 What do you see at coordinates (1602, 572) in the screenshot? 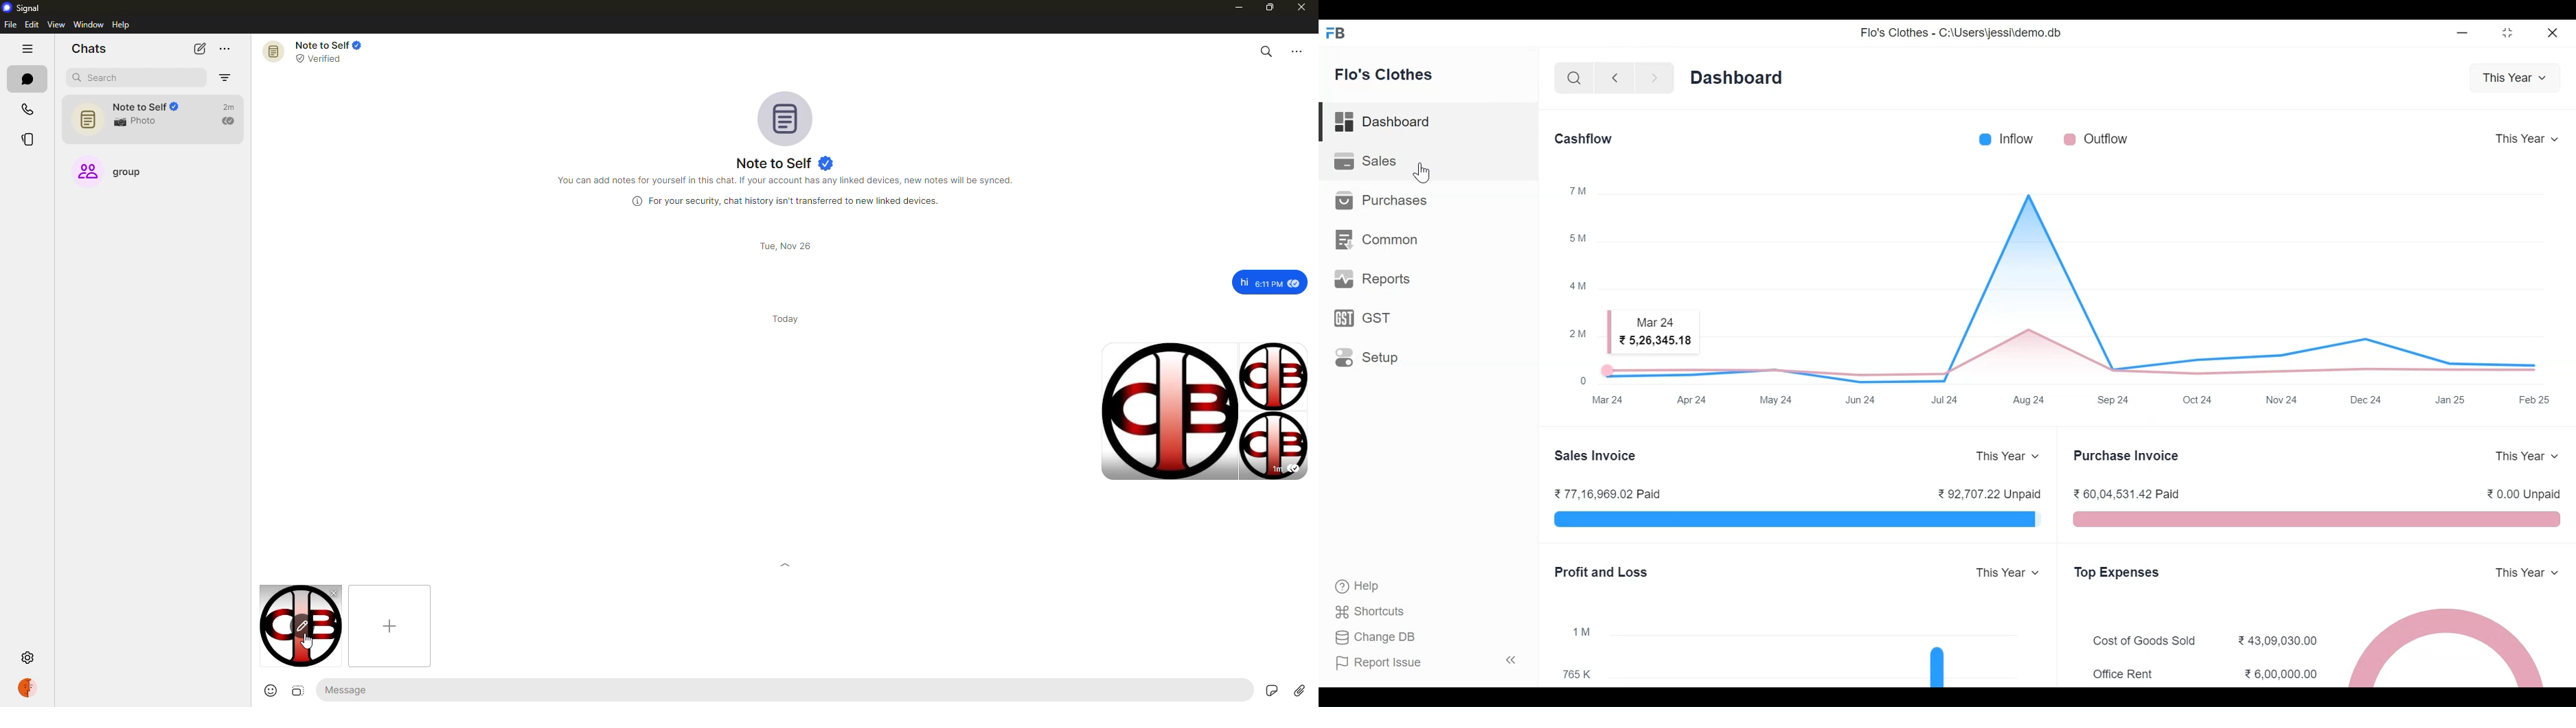
I see `Profit and Loss` at bounding box center [1602, 572].